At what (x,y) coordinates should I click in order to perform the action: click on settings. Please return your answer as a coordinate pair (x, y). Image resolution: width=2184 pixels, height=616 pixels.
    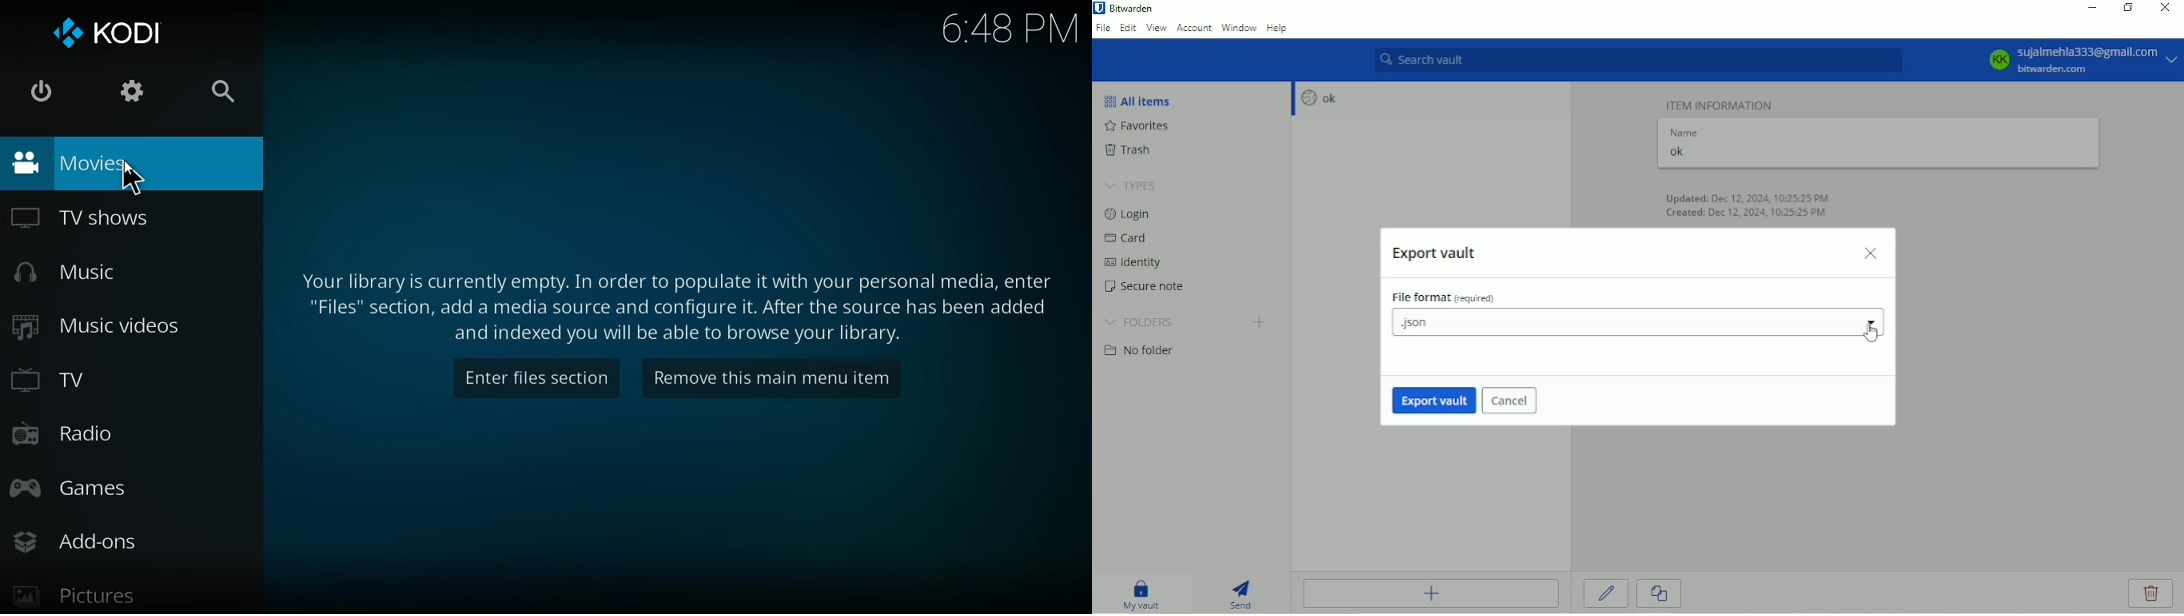
    Looking at the image, I should click on (127, 94).